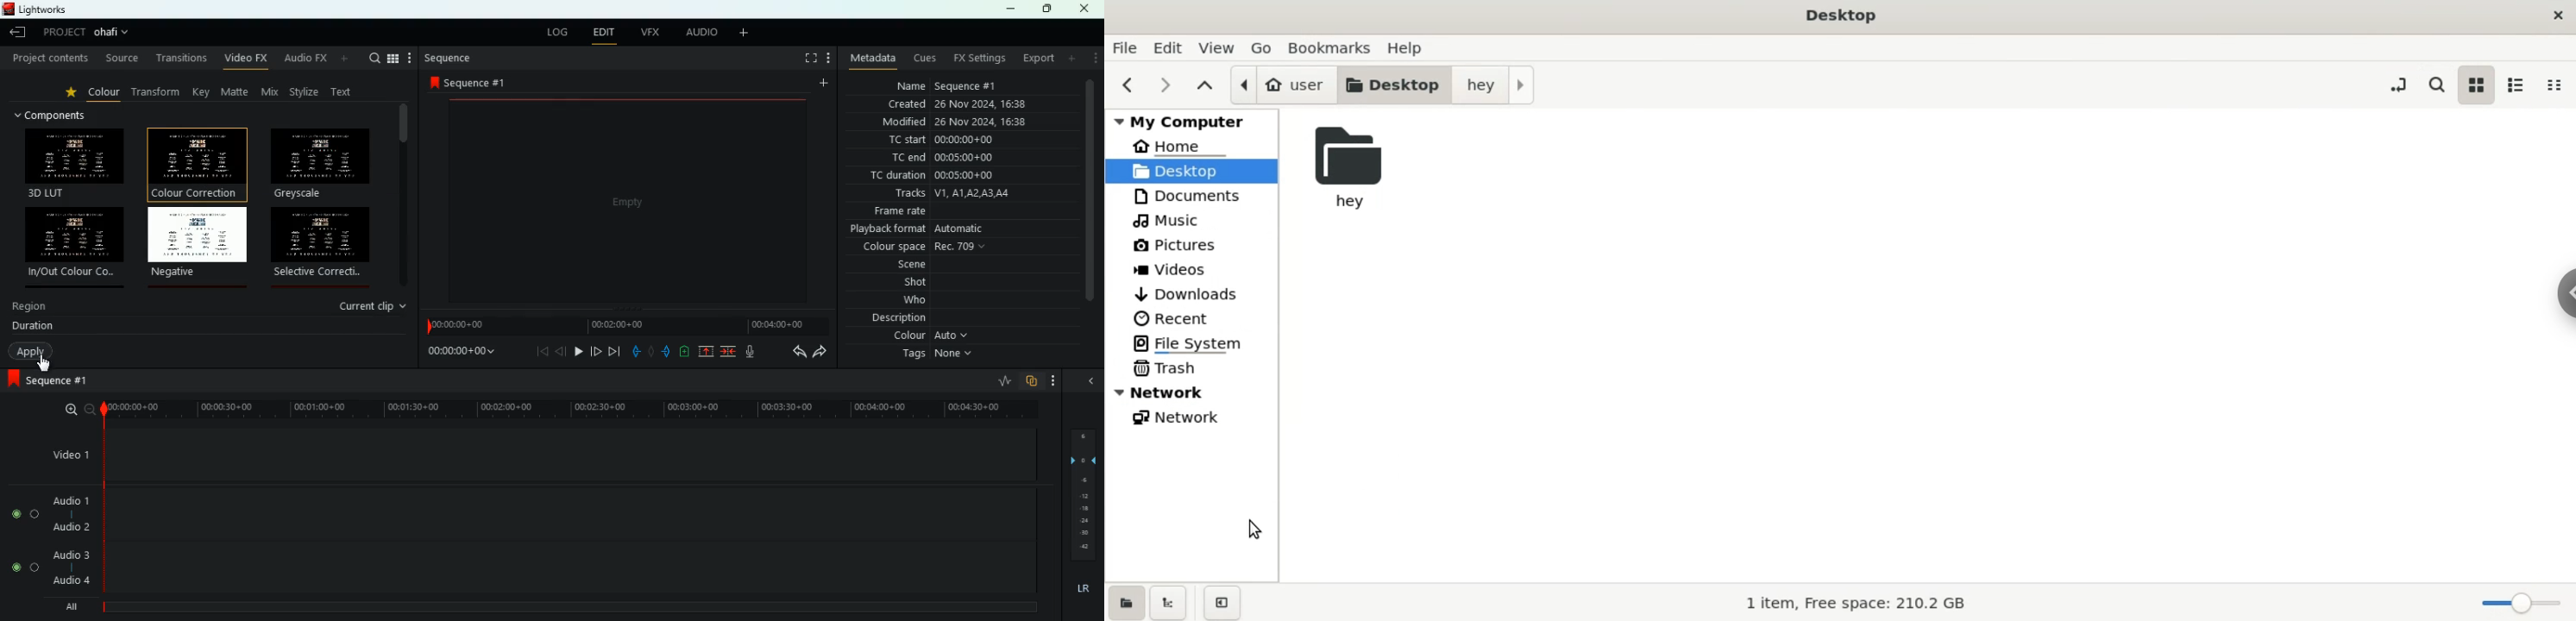 Image resolution: width=2576 pixels, height=644 pixels. I want to click on scene, so click(892, 266).